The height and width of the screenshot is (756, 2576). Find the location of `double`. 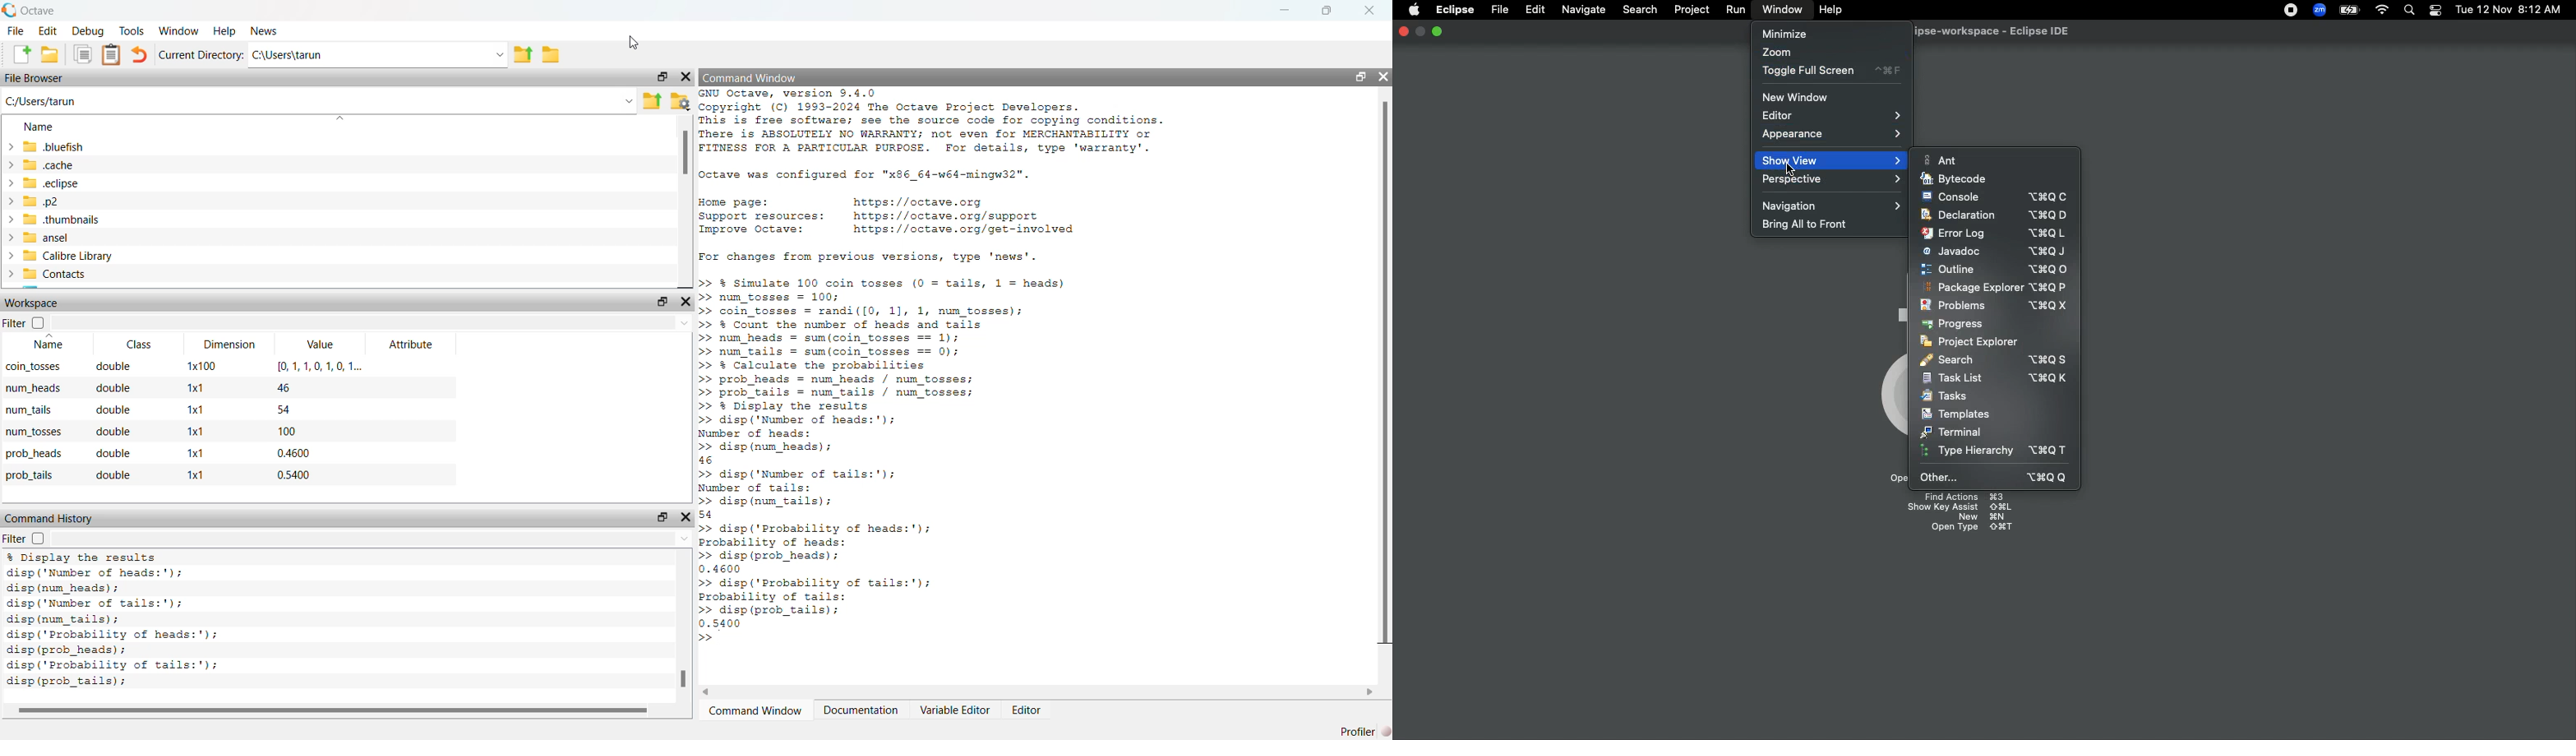

double is located at coordinates (113, 476).